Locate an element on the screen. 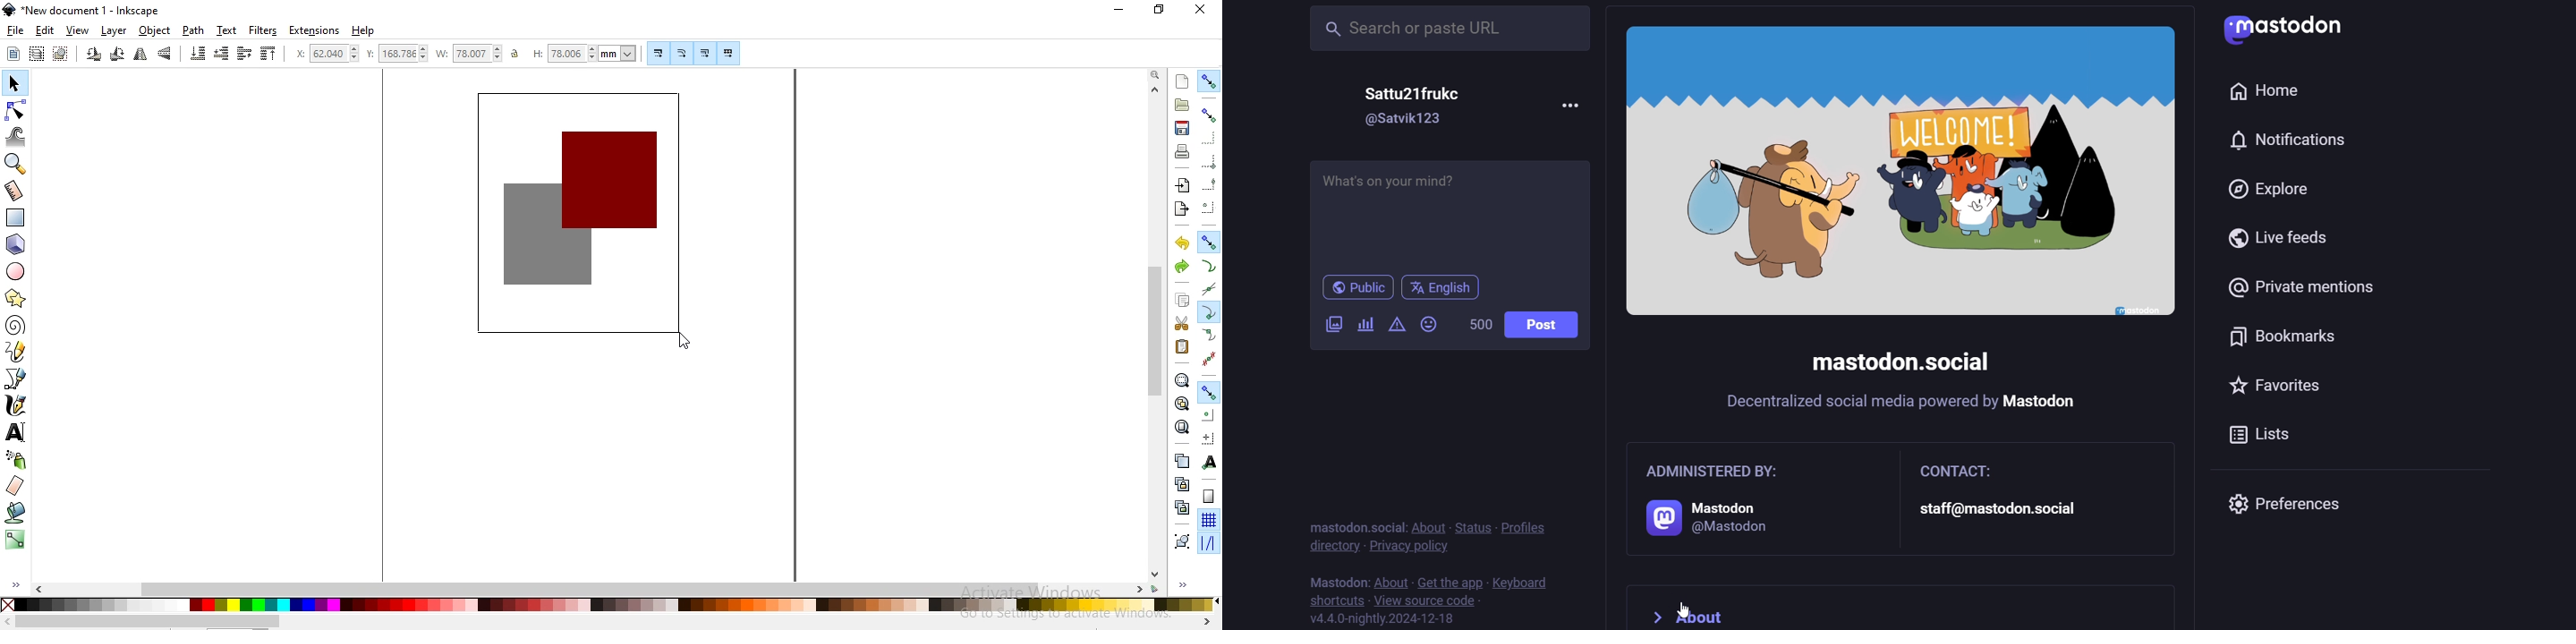 This screenshot has width=2576, height=644. create rectangle and squares is located at coordinates (16, 217).